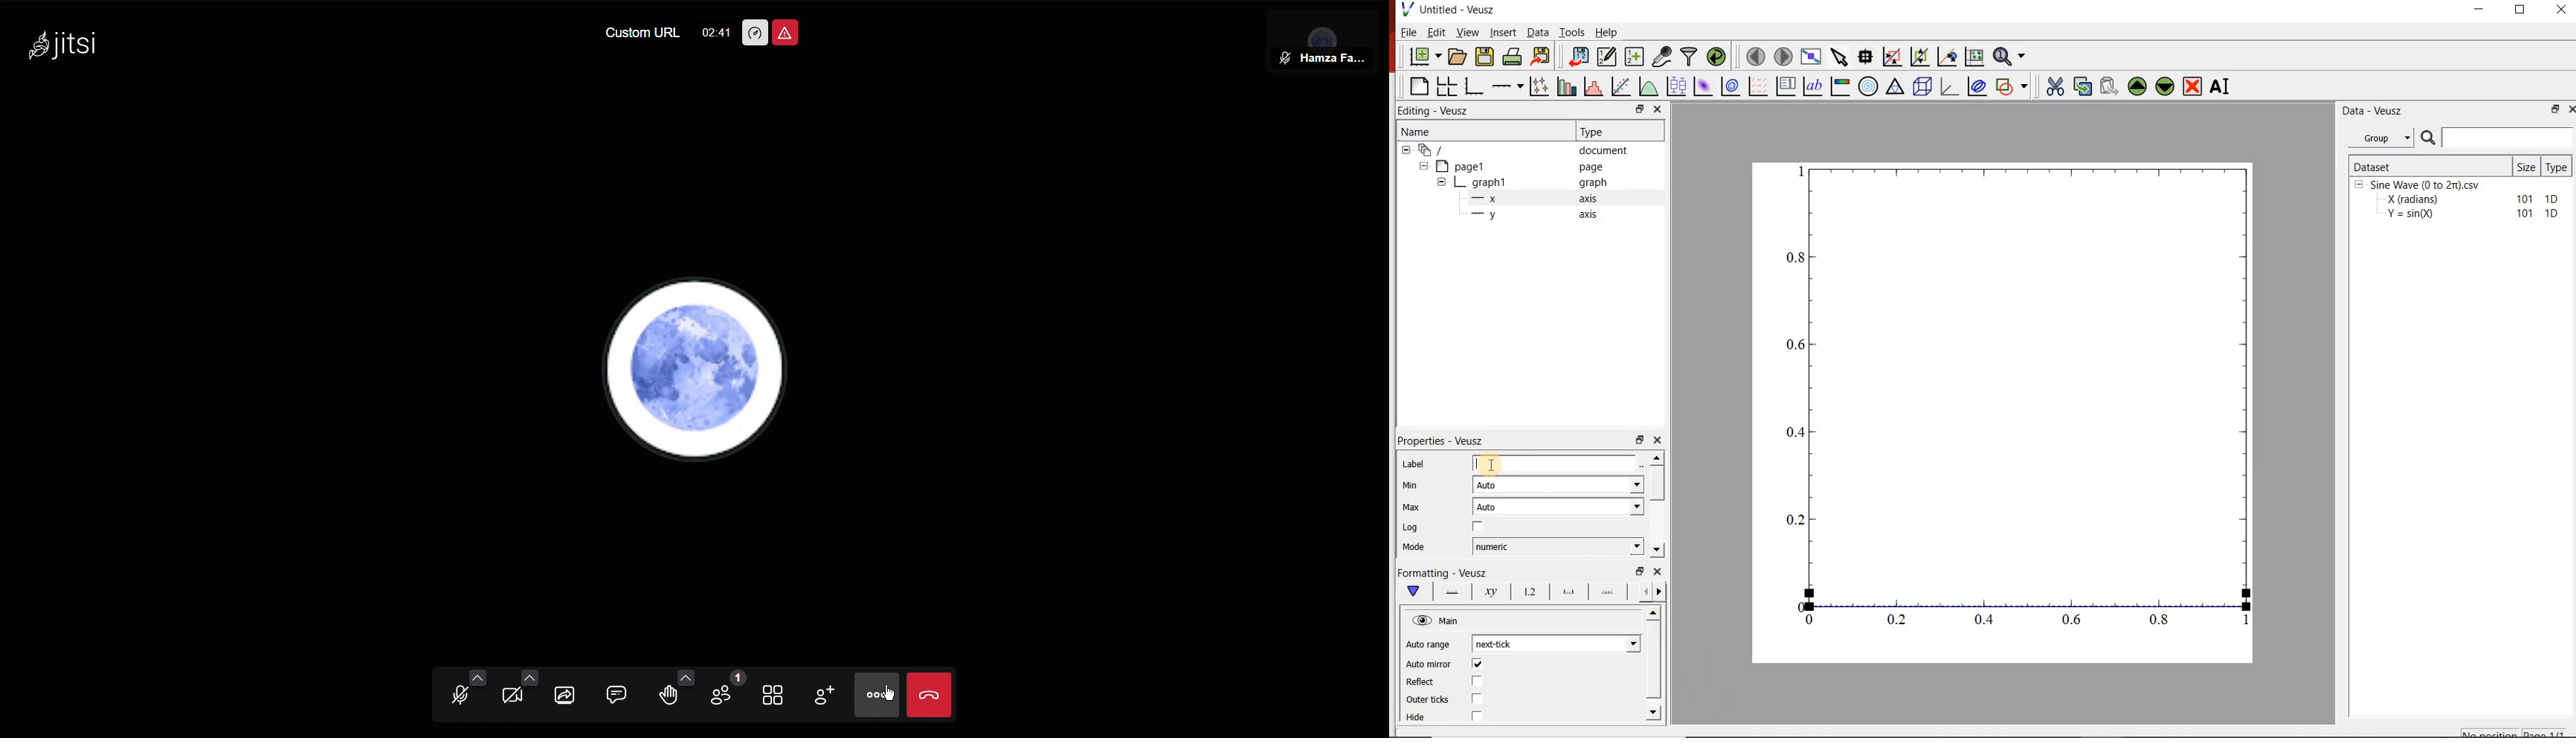 This screenshot has width=2576, height=756. Describe the element at coordinates (1485, 57) in the screenshot. I see `save document` at that location.